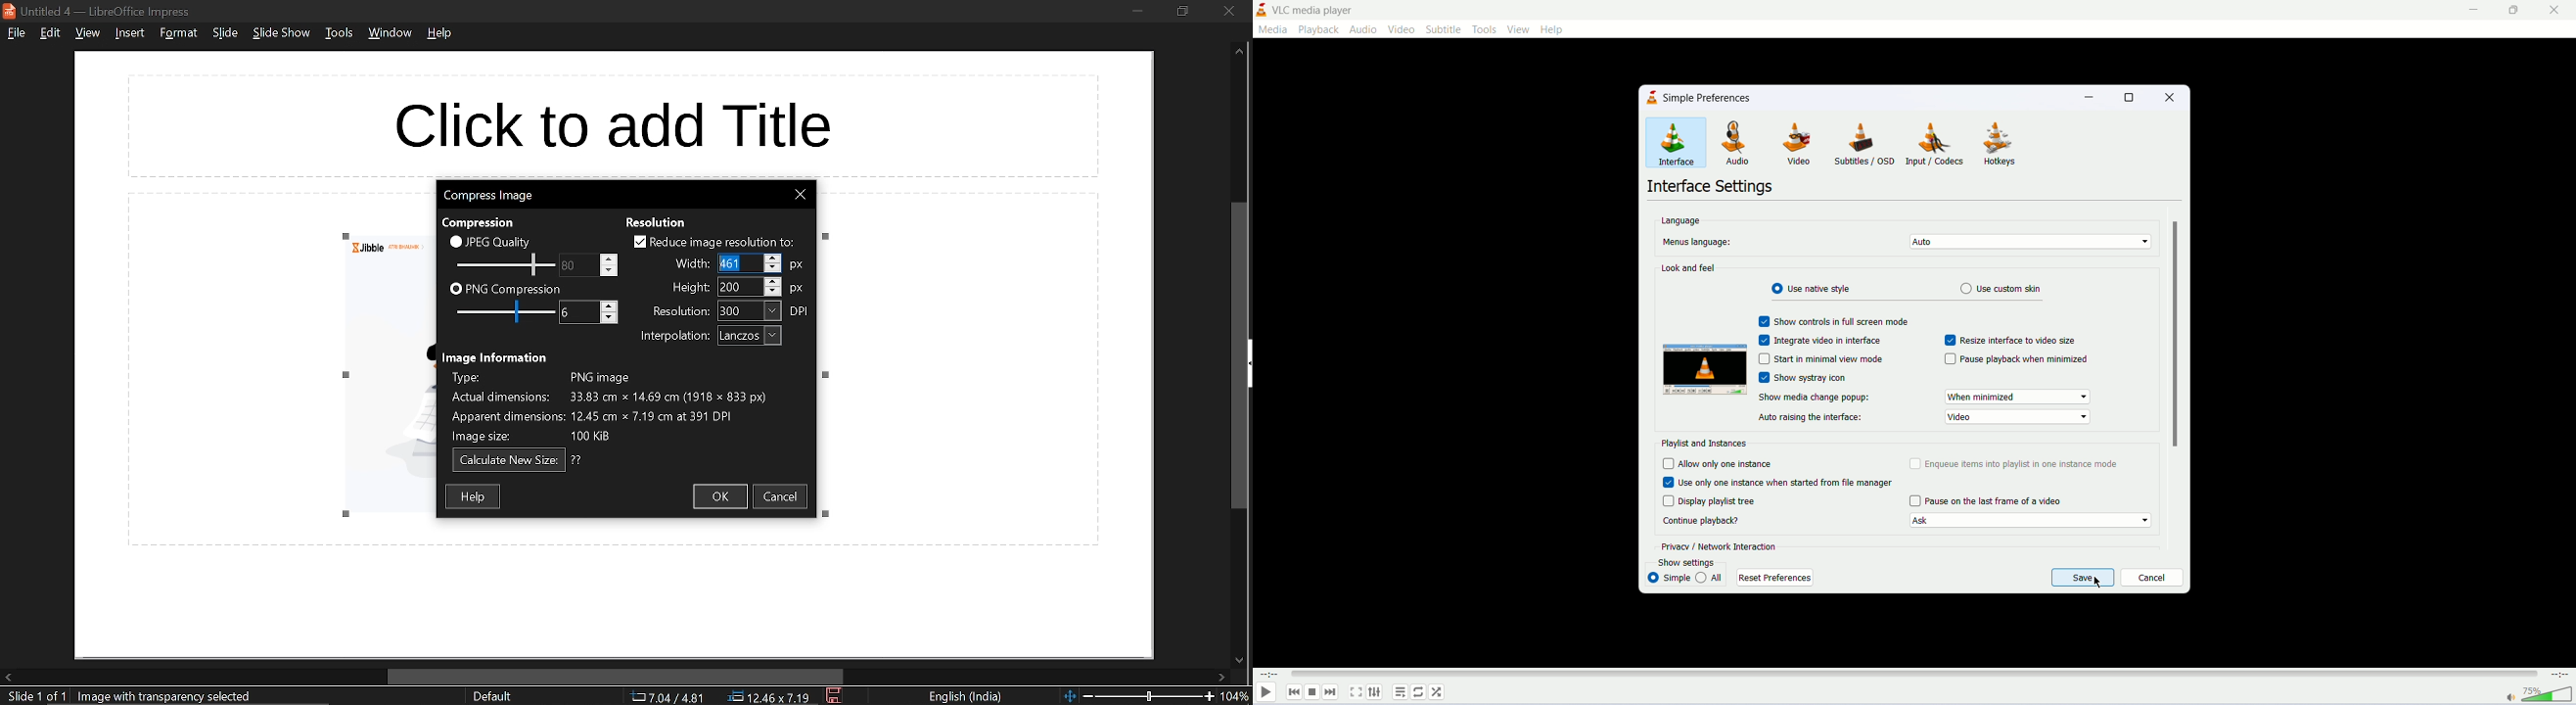 The height and width of the screenshot is (728, 2576). What do you see at coordinates (632, 119) in the screenshot?
I see `space for title` at bounding box center [632, 119].